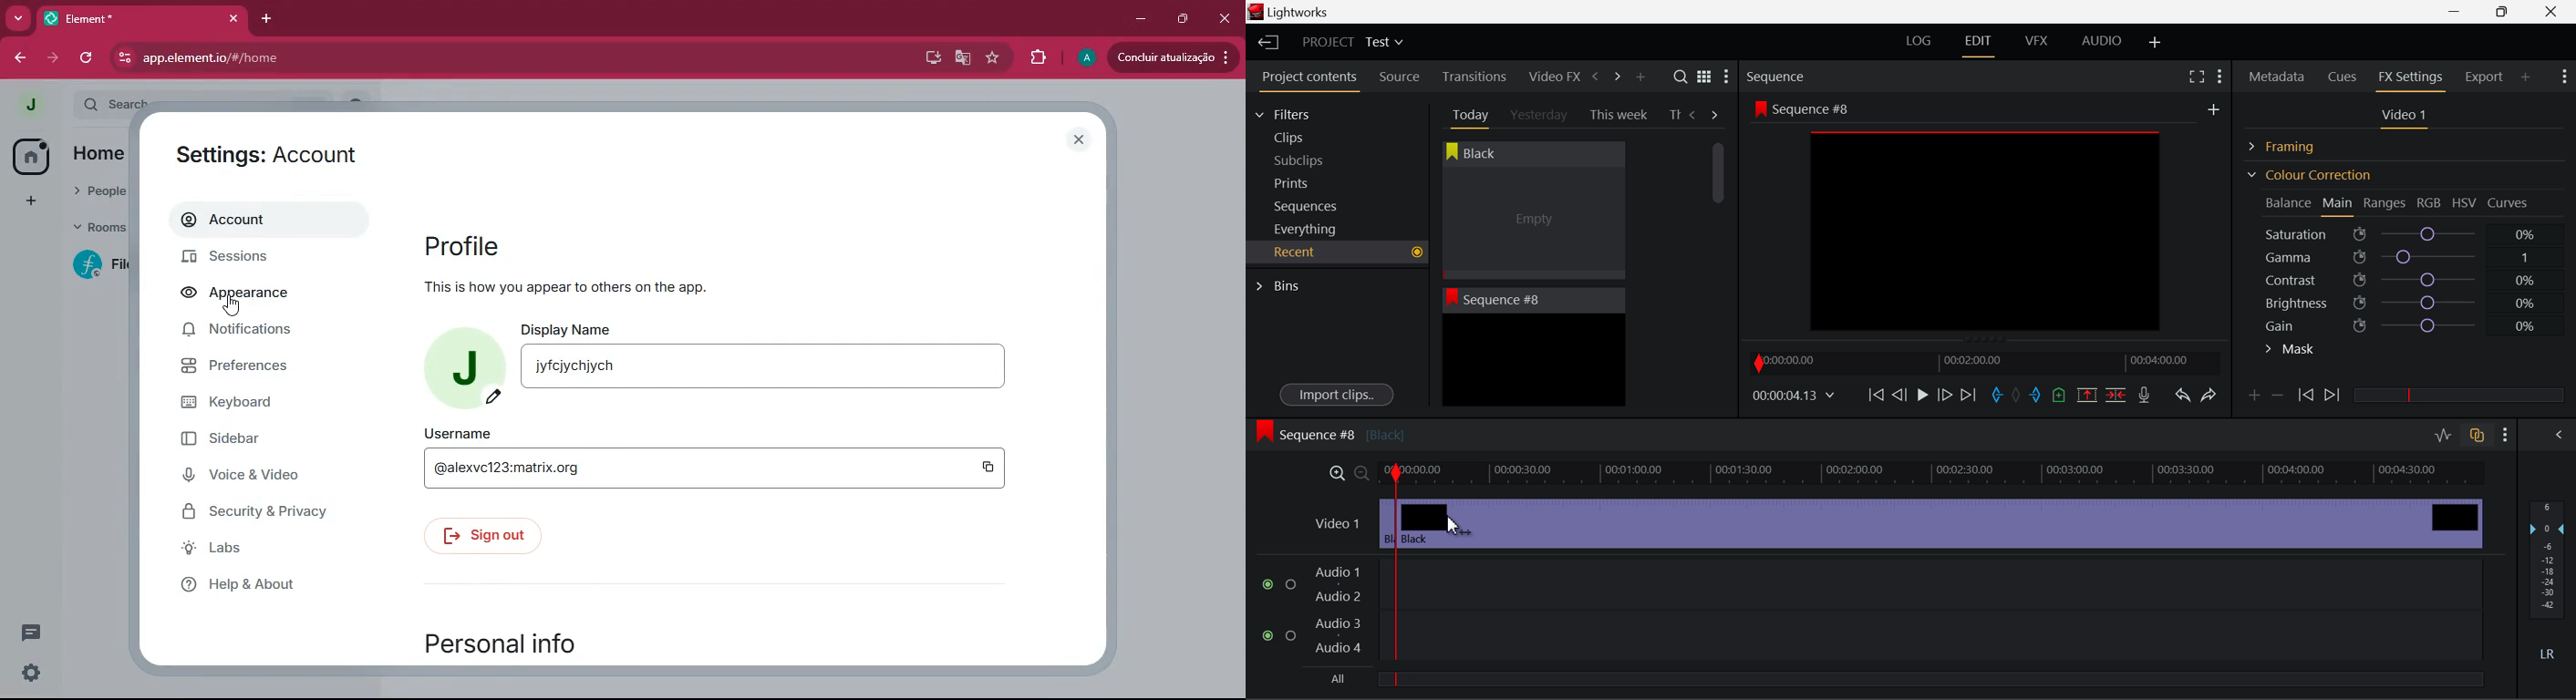 The width and height of the screenshot is (2576, 700). I want to click on Add Panel, so click(1640, 78).